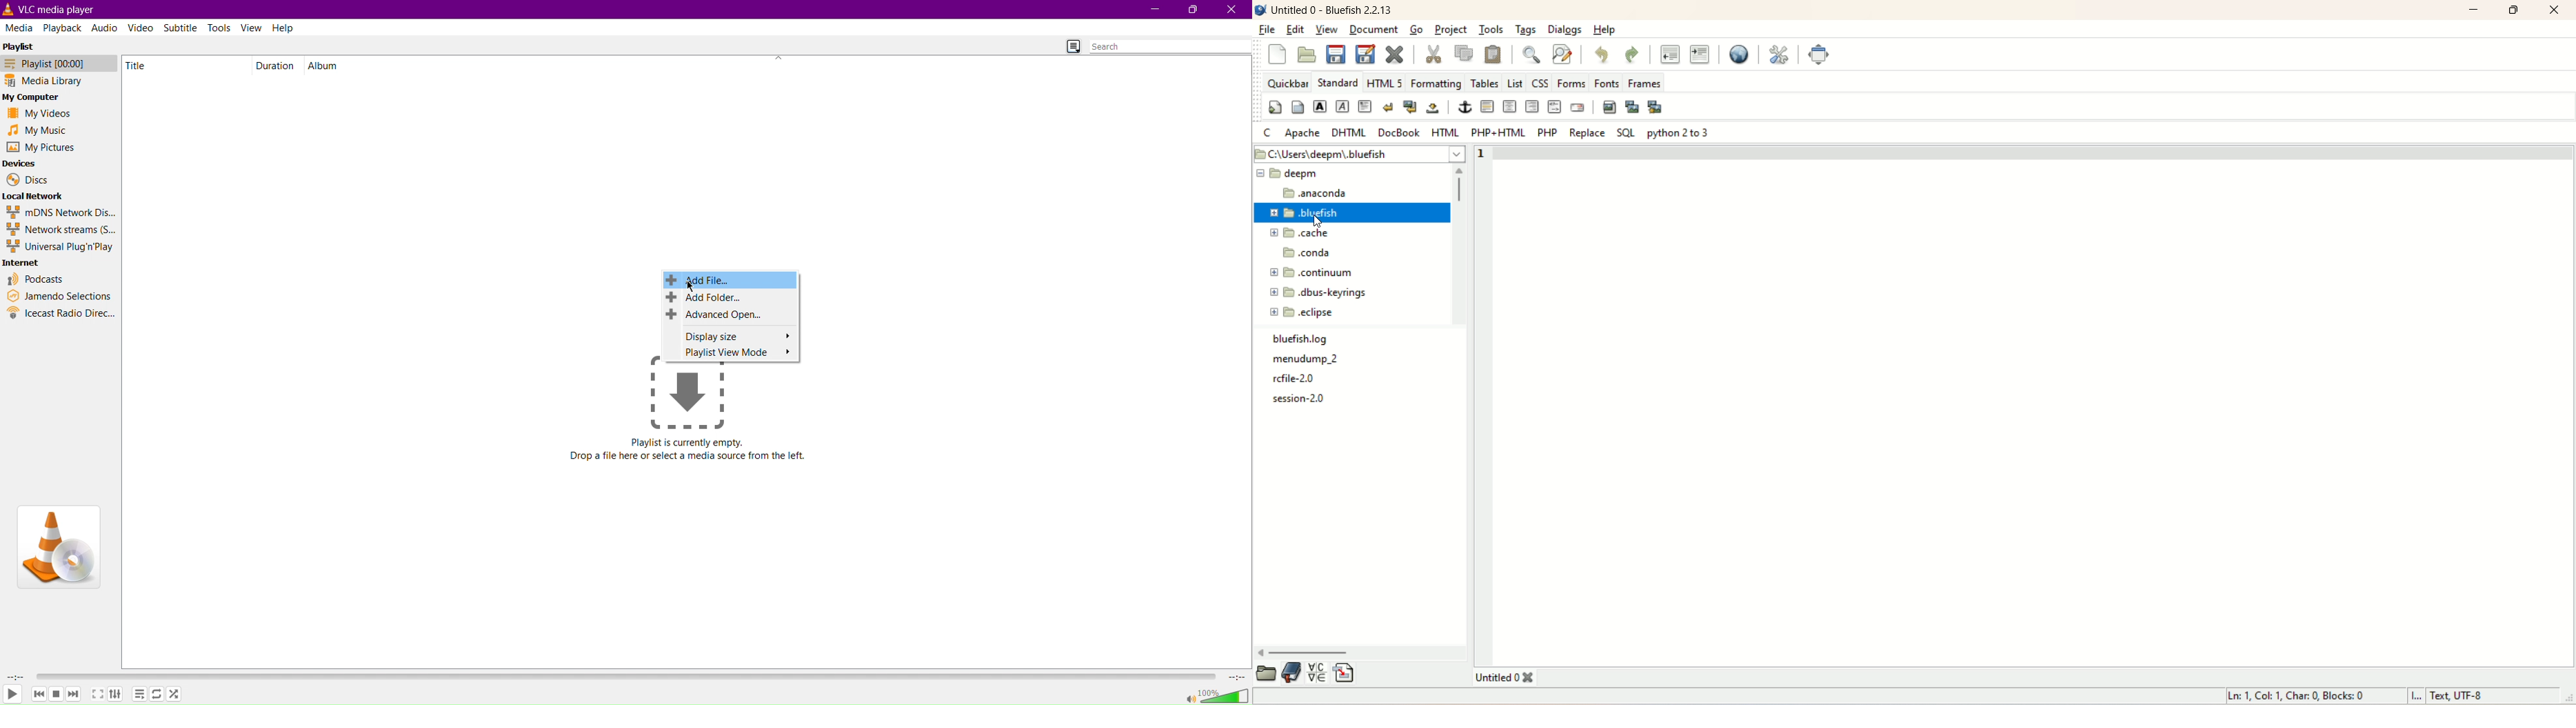  I want to click on Close, so click(1233, 9).